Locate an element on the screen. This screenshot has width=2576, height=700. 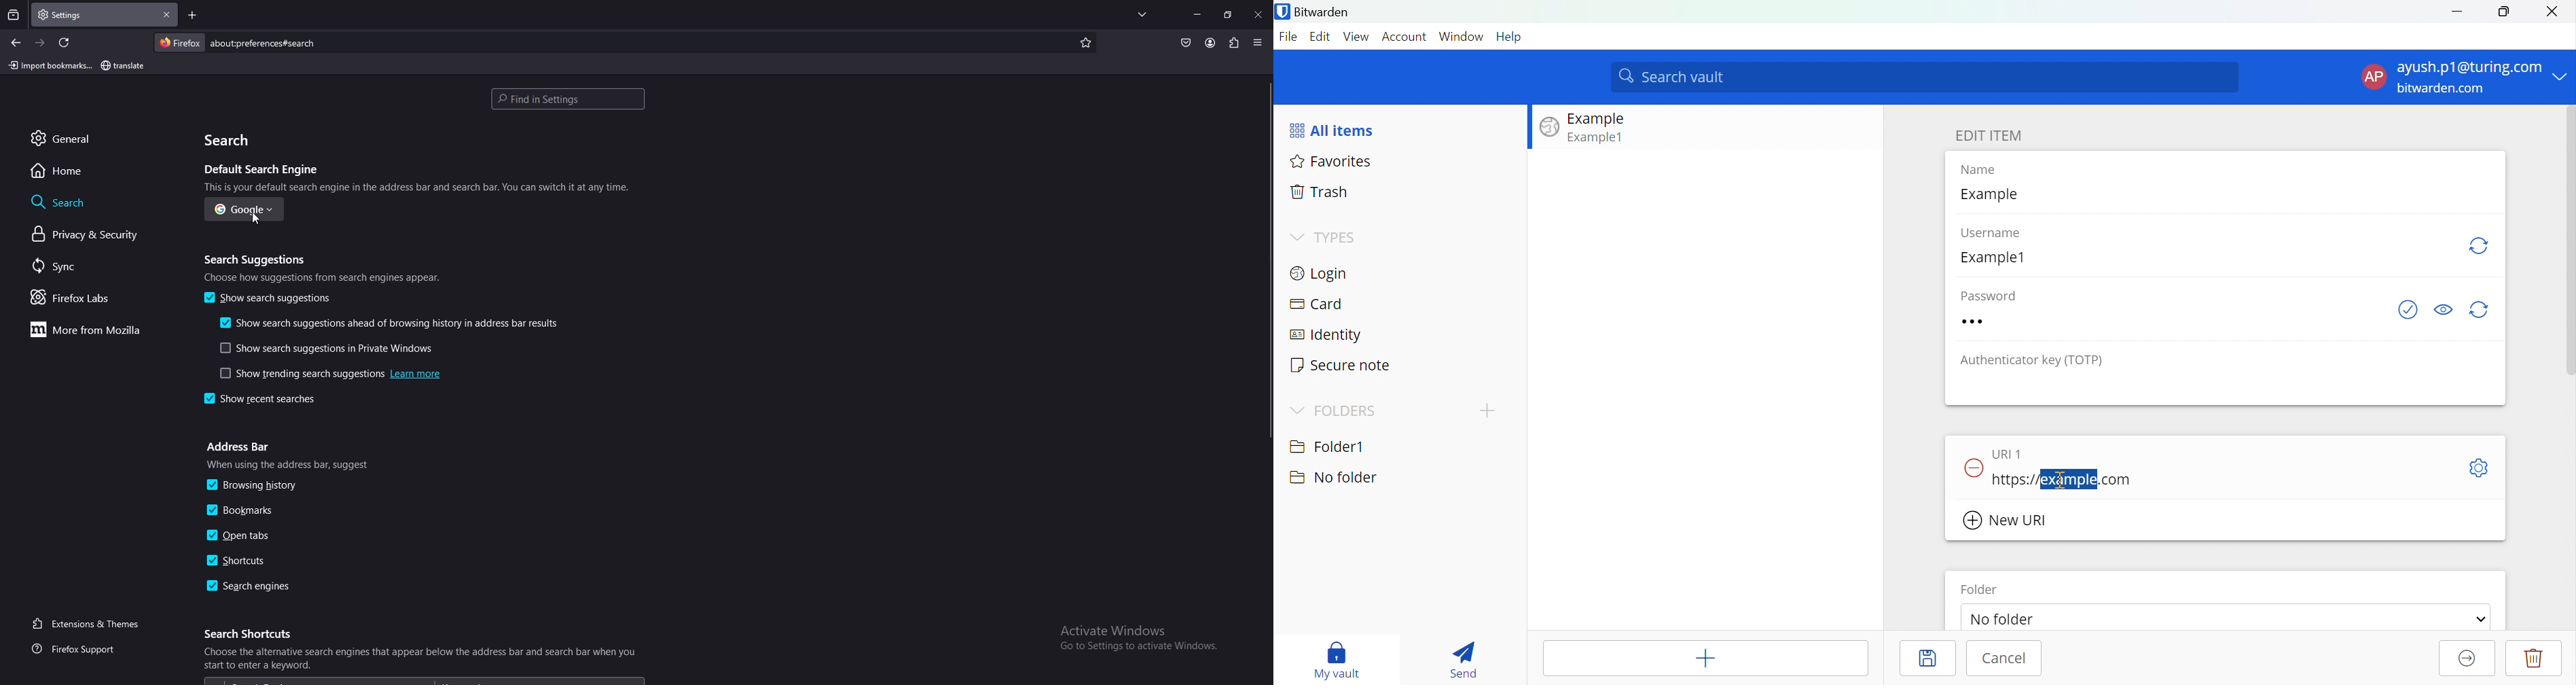
close is located at coordinates (1258, 15).